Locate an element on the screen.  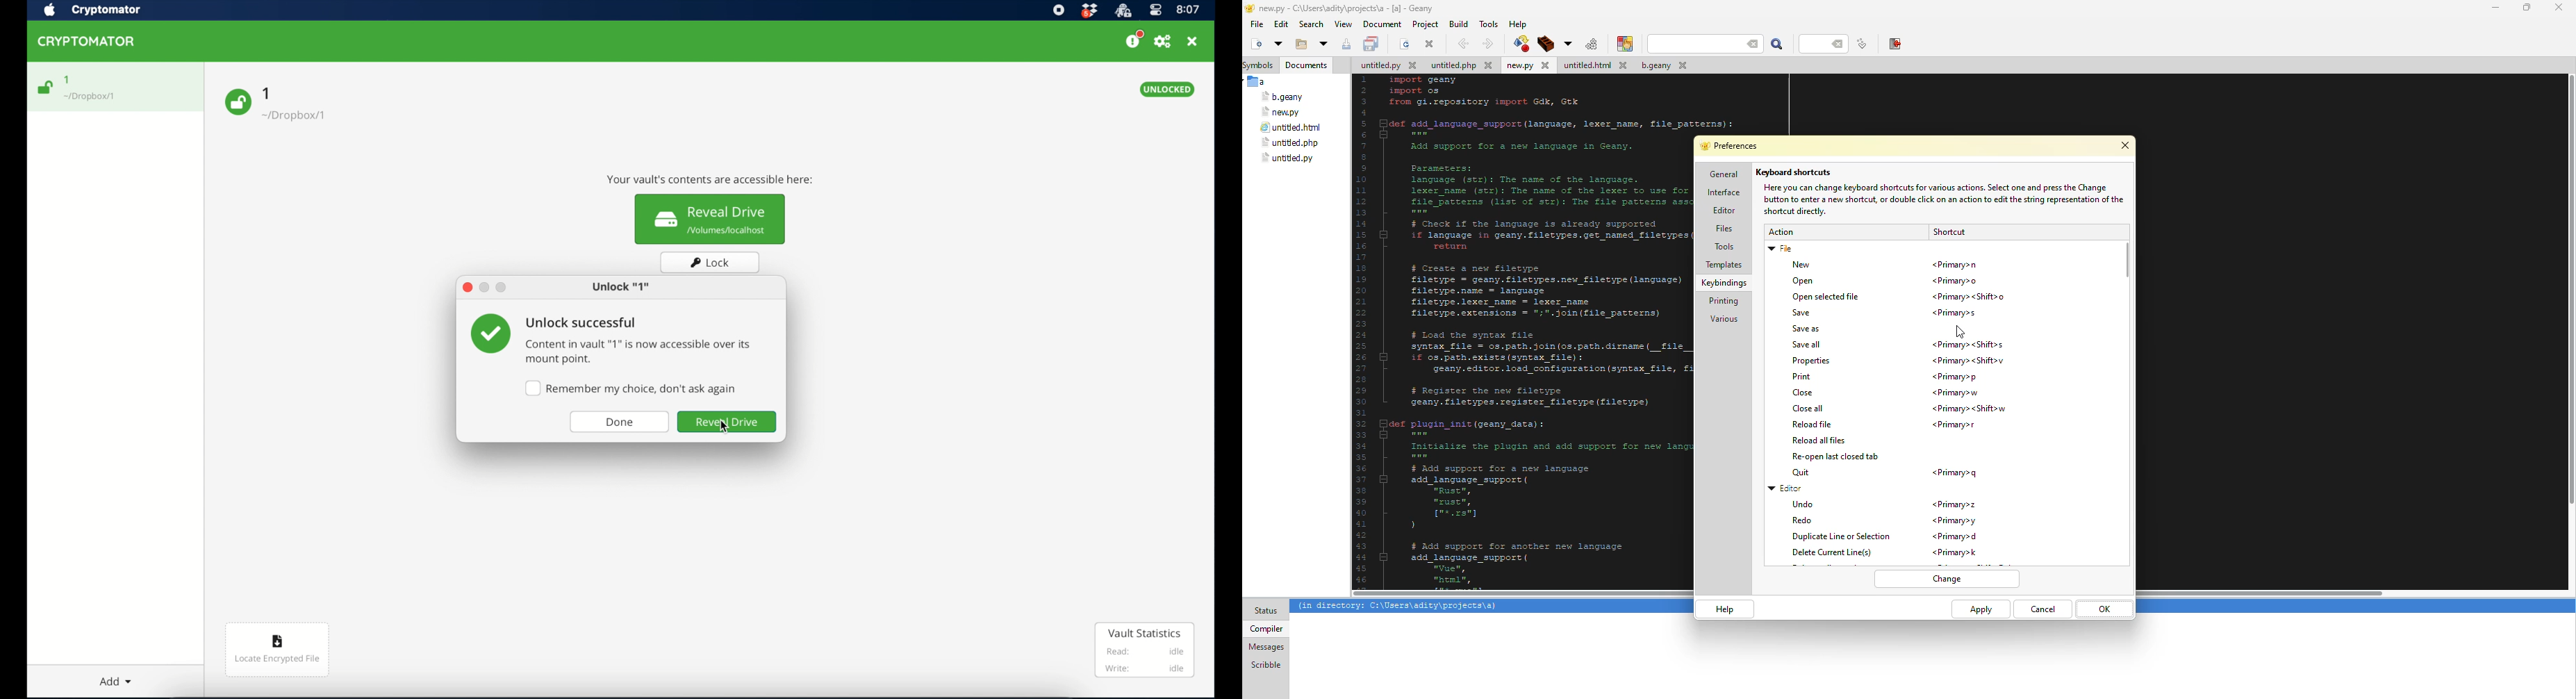
editor is located at coordinates (1785, 488).